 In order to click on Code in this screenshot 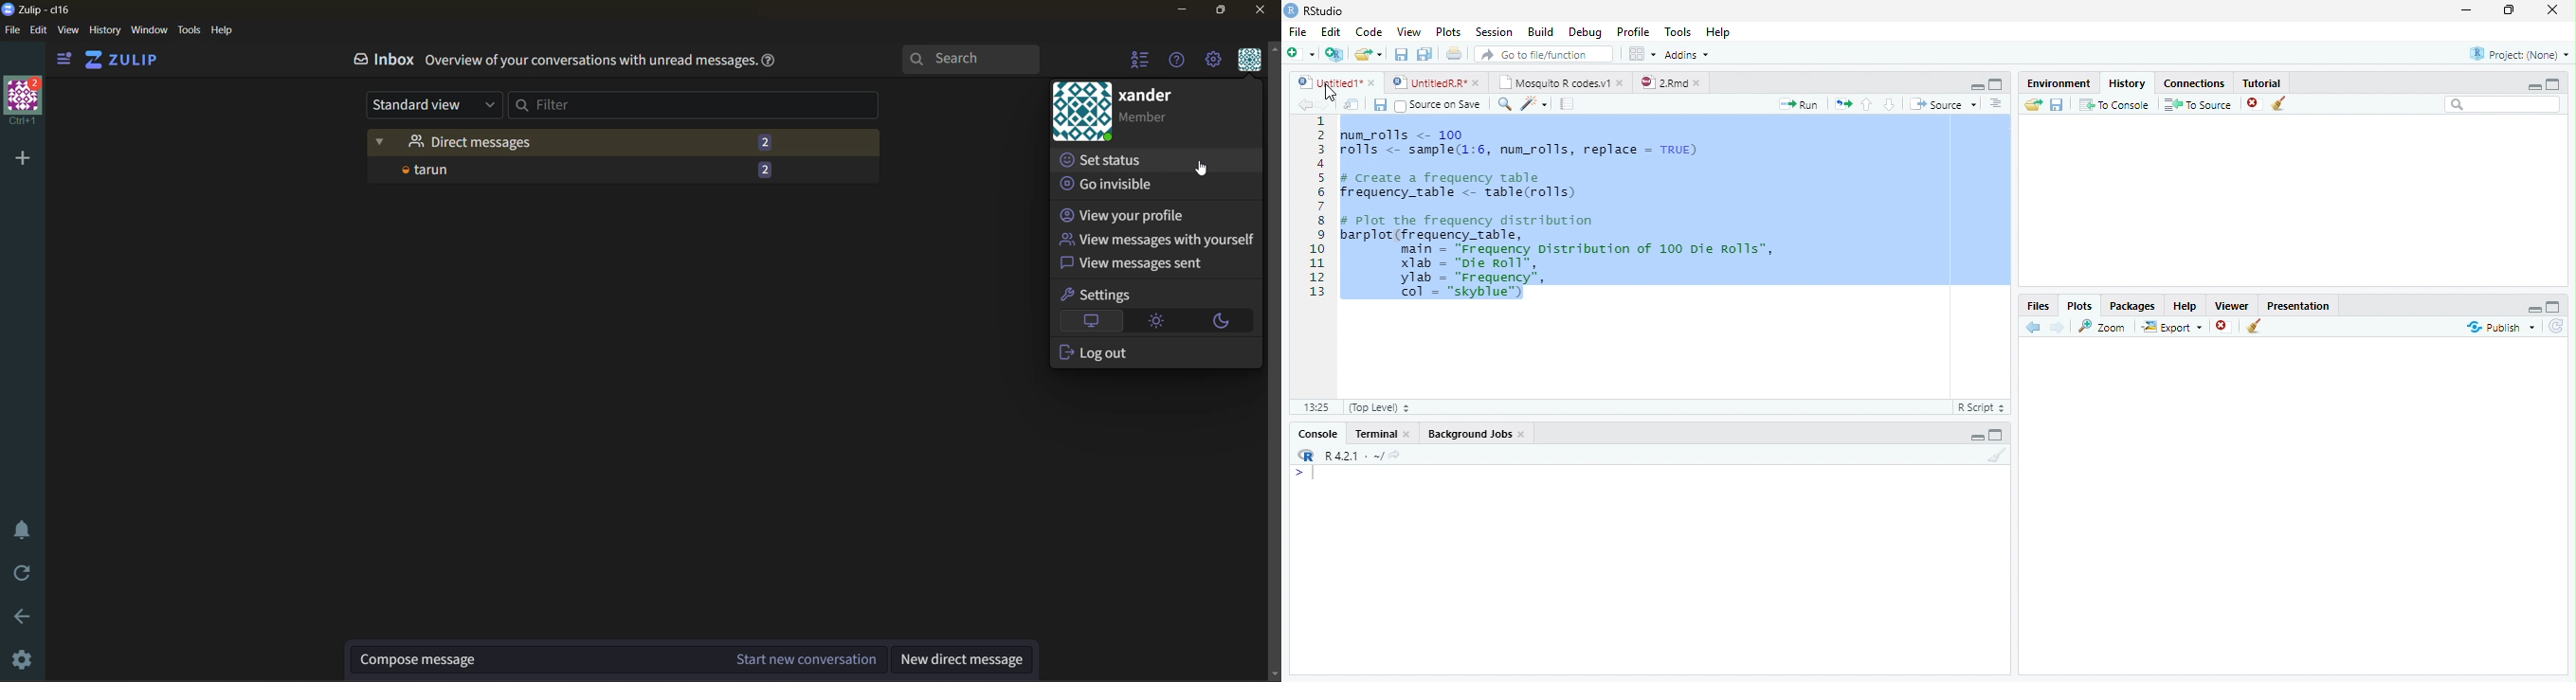, I will do `click(1370, 29)`.